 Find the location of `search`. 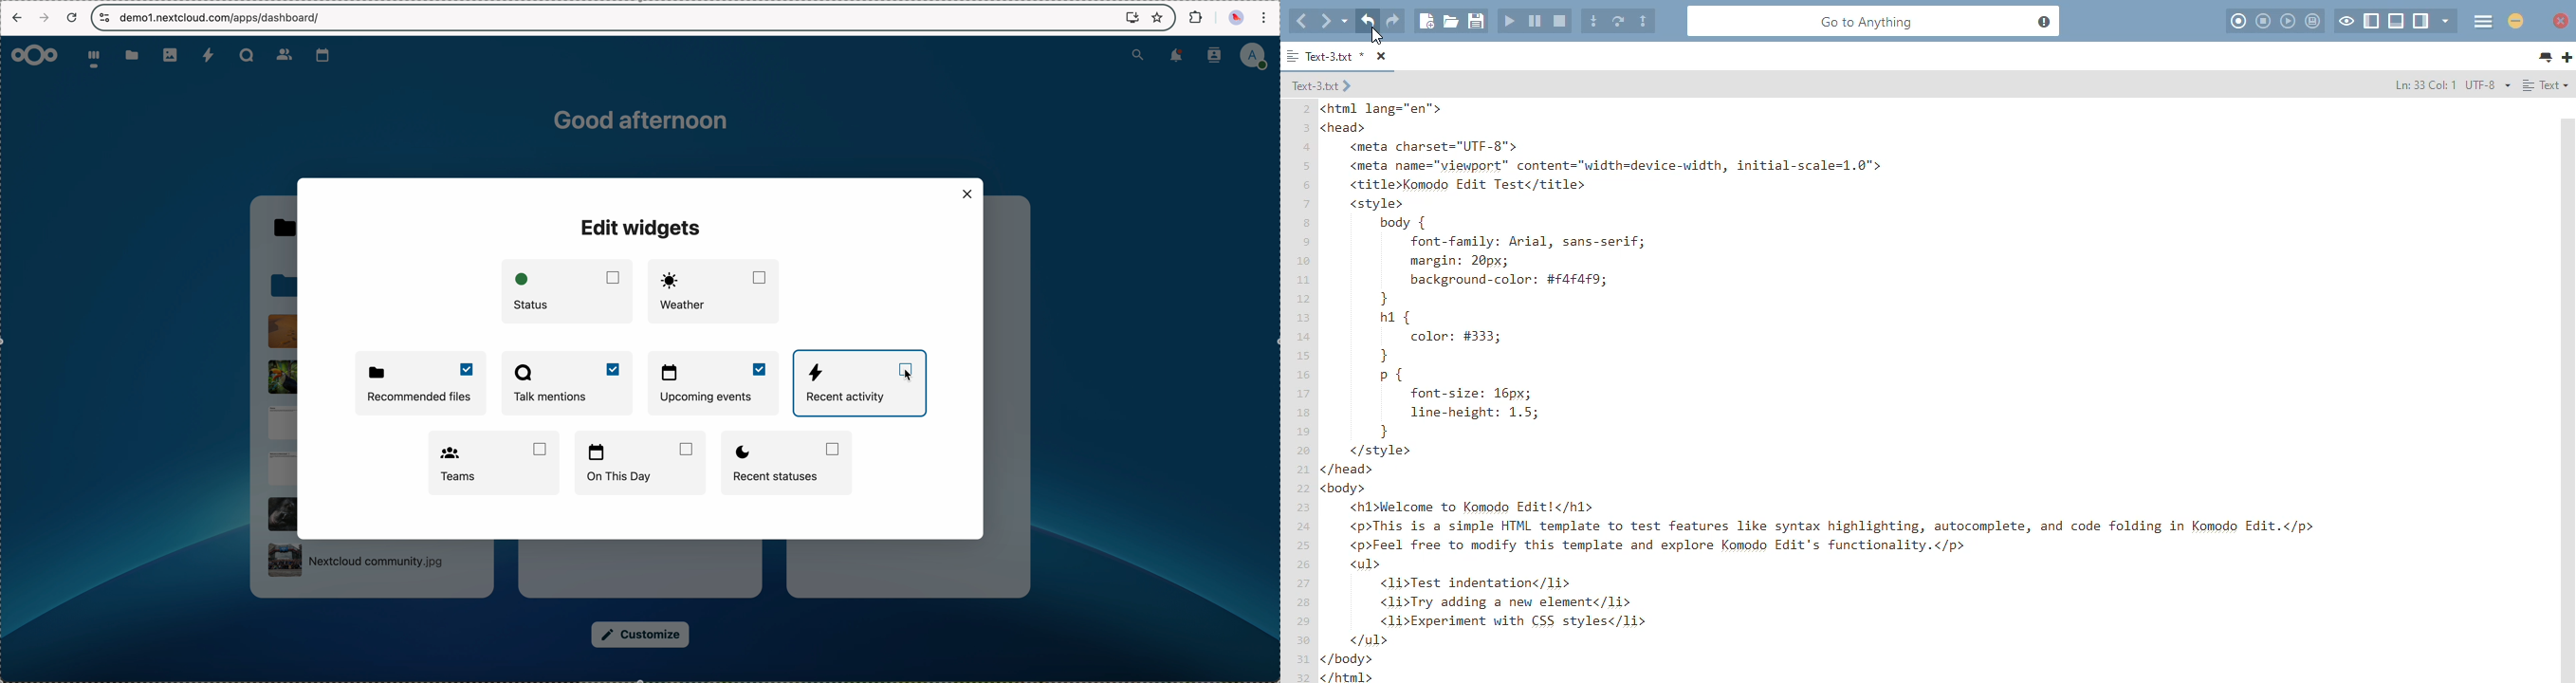

search is located at coordinates (1139, 54).